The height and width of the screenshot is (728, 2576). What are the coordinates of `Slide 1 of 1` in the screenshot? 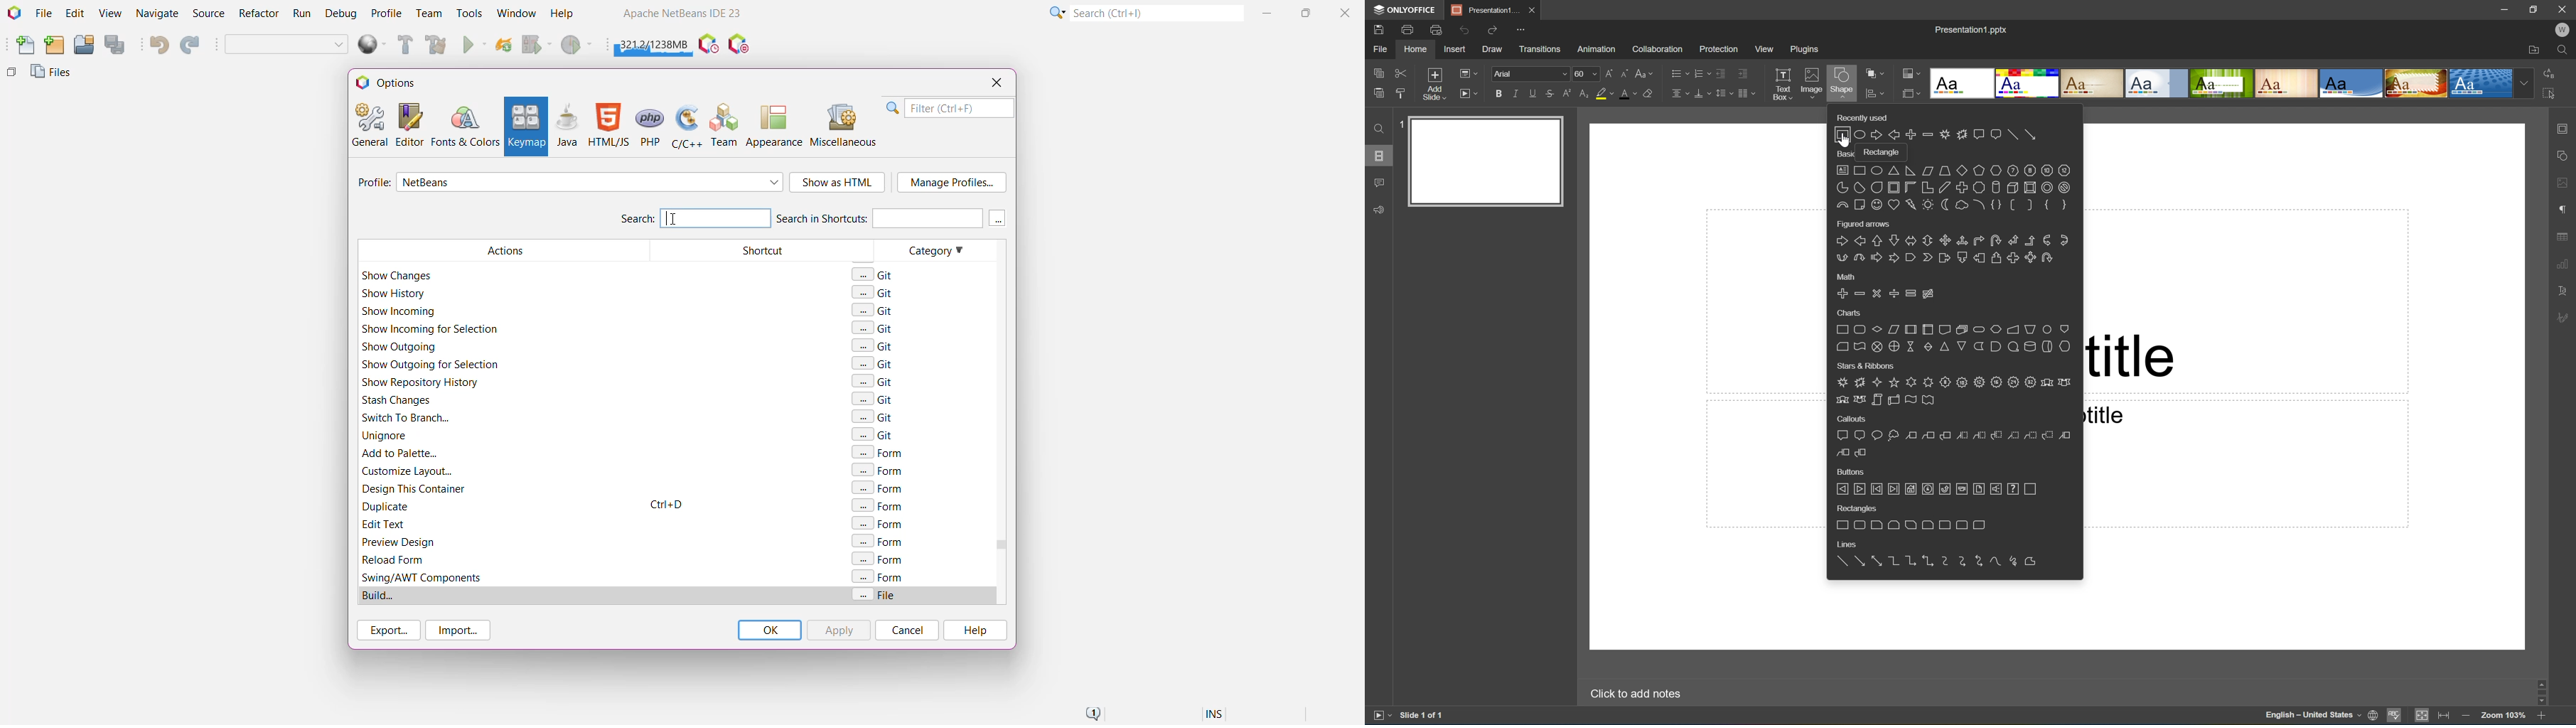 It's located at (1425, 716).